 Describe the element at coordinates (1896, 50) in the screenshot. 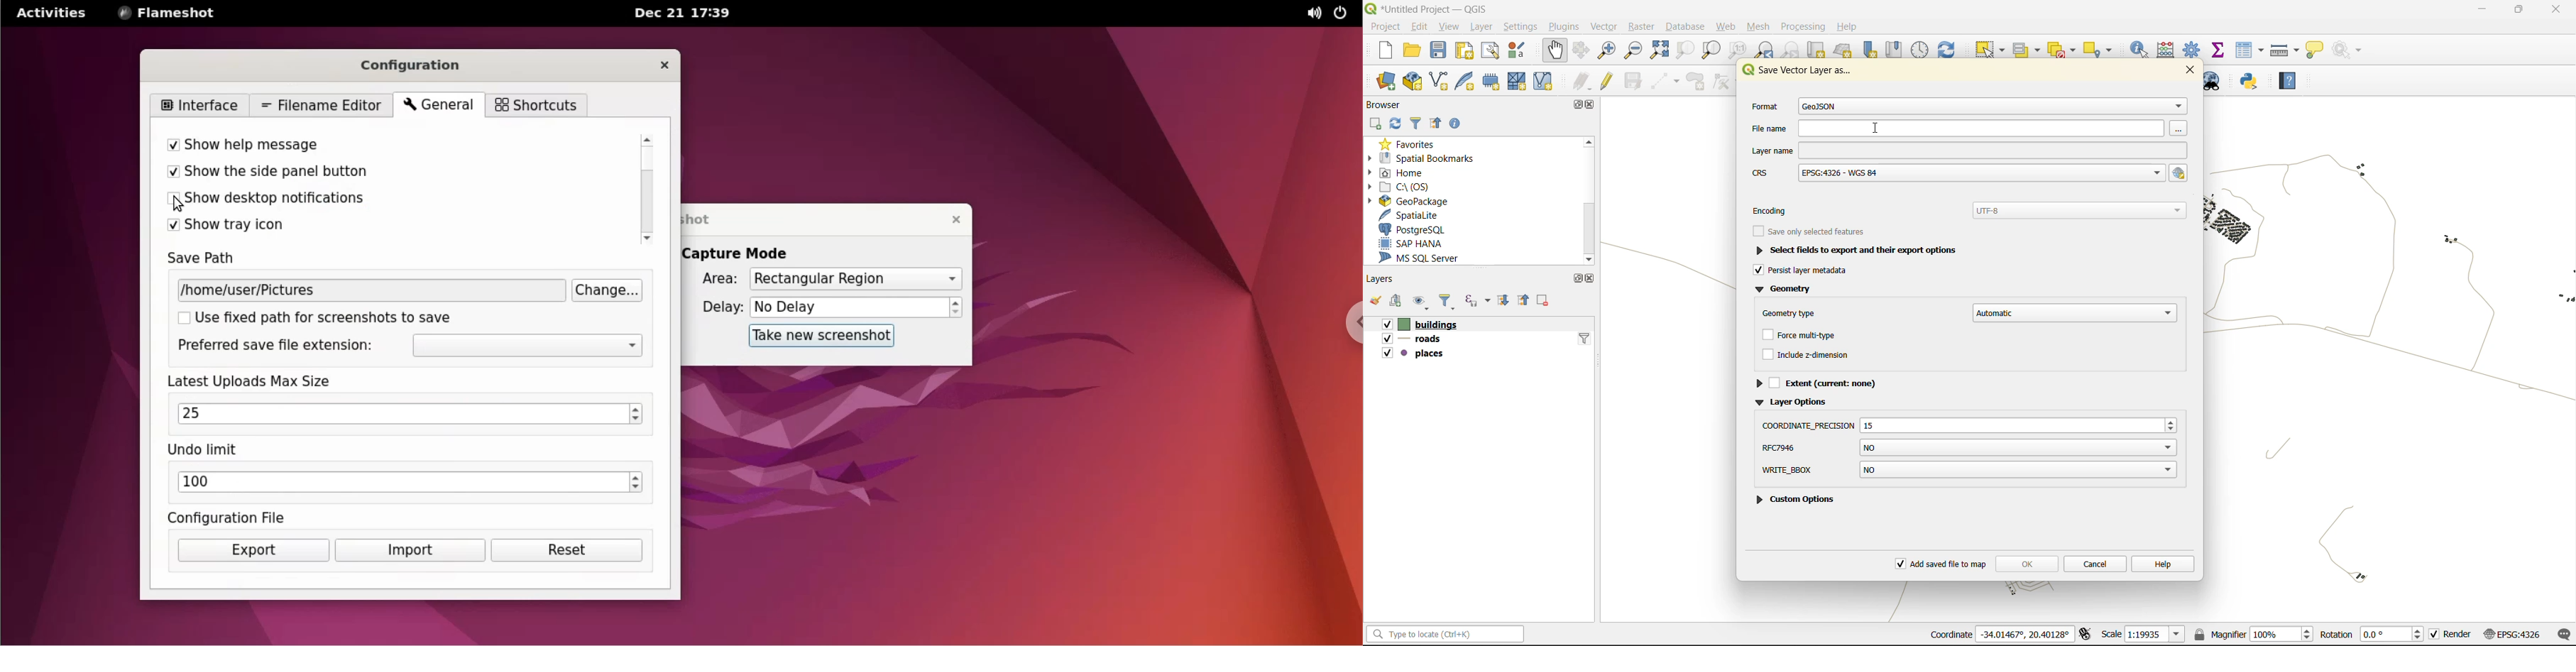

I see `show spatial bookmark` at that location.